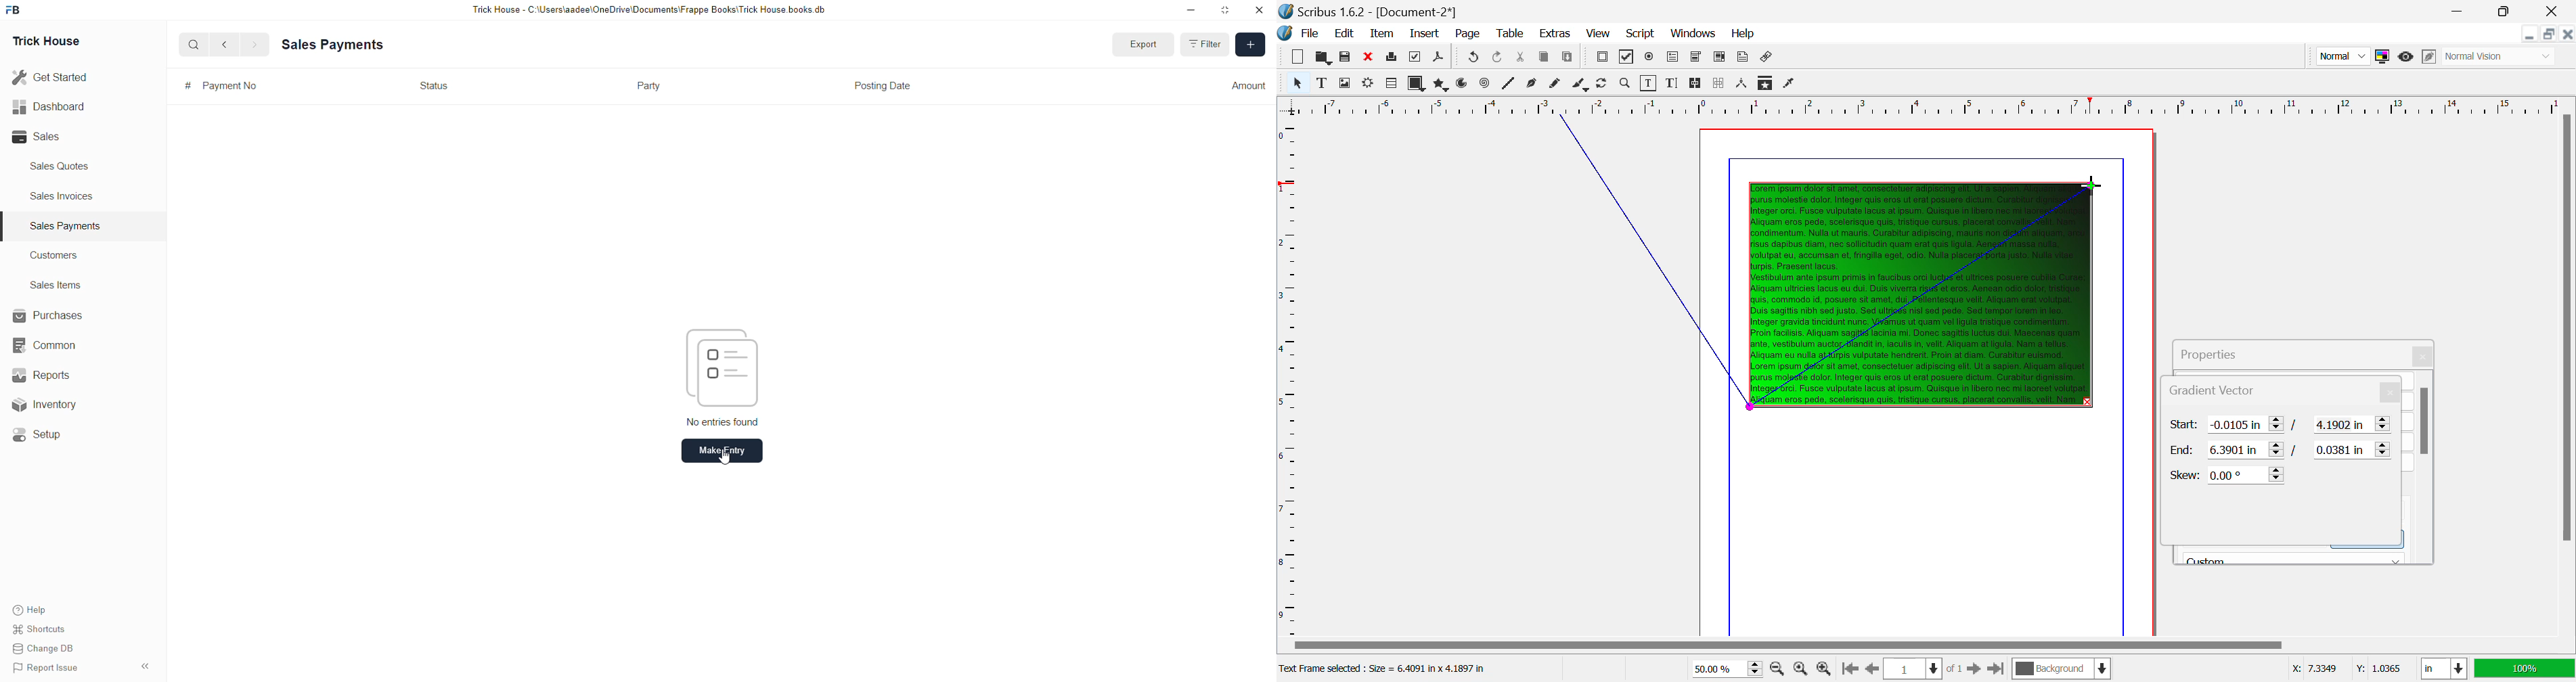 The width and height of the screenshot is (2576, 700). I want to click on Trick House, so click(46, 42).